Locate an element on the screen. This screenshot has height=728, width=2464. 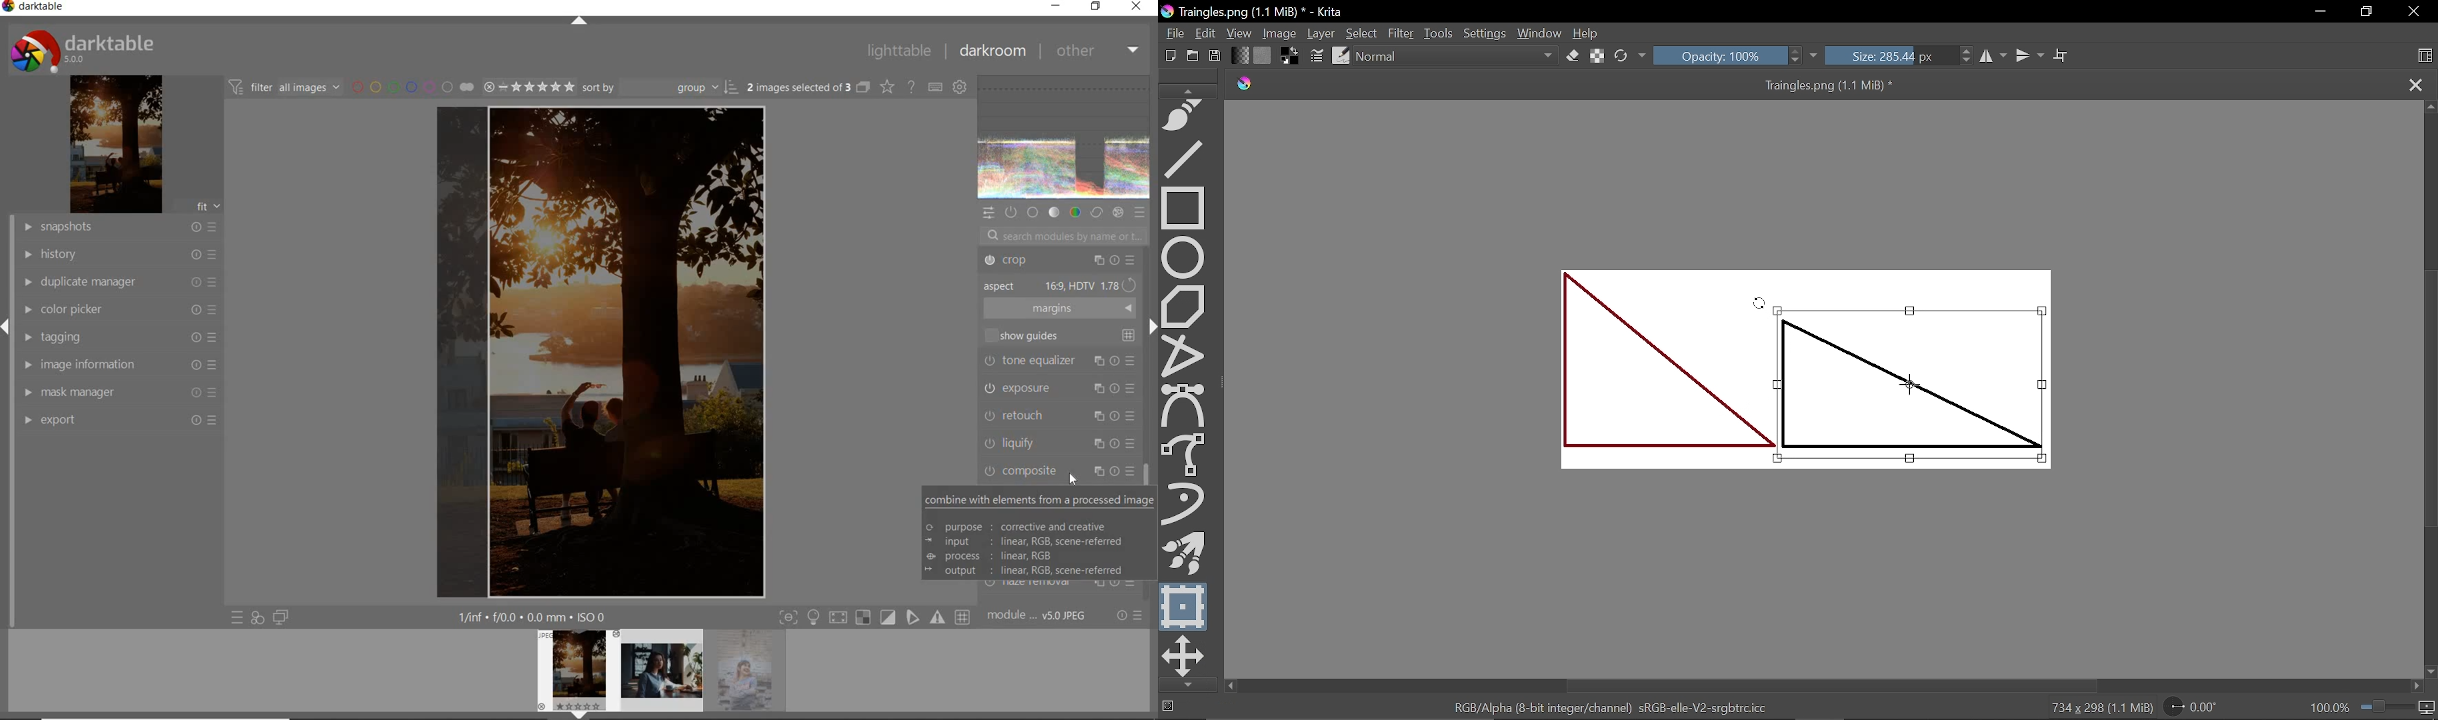
Polygon tool is located at coordinates (1186, 304).